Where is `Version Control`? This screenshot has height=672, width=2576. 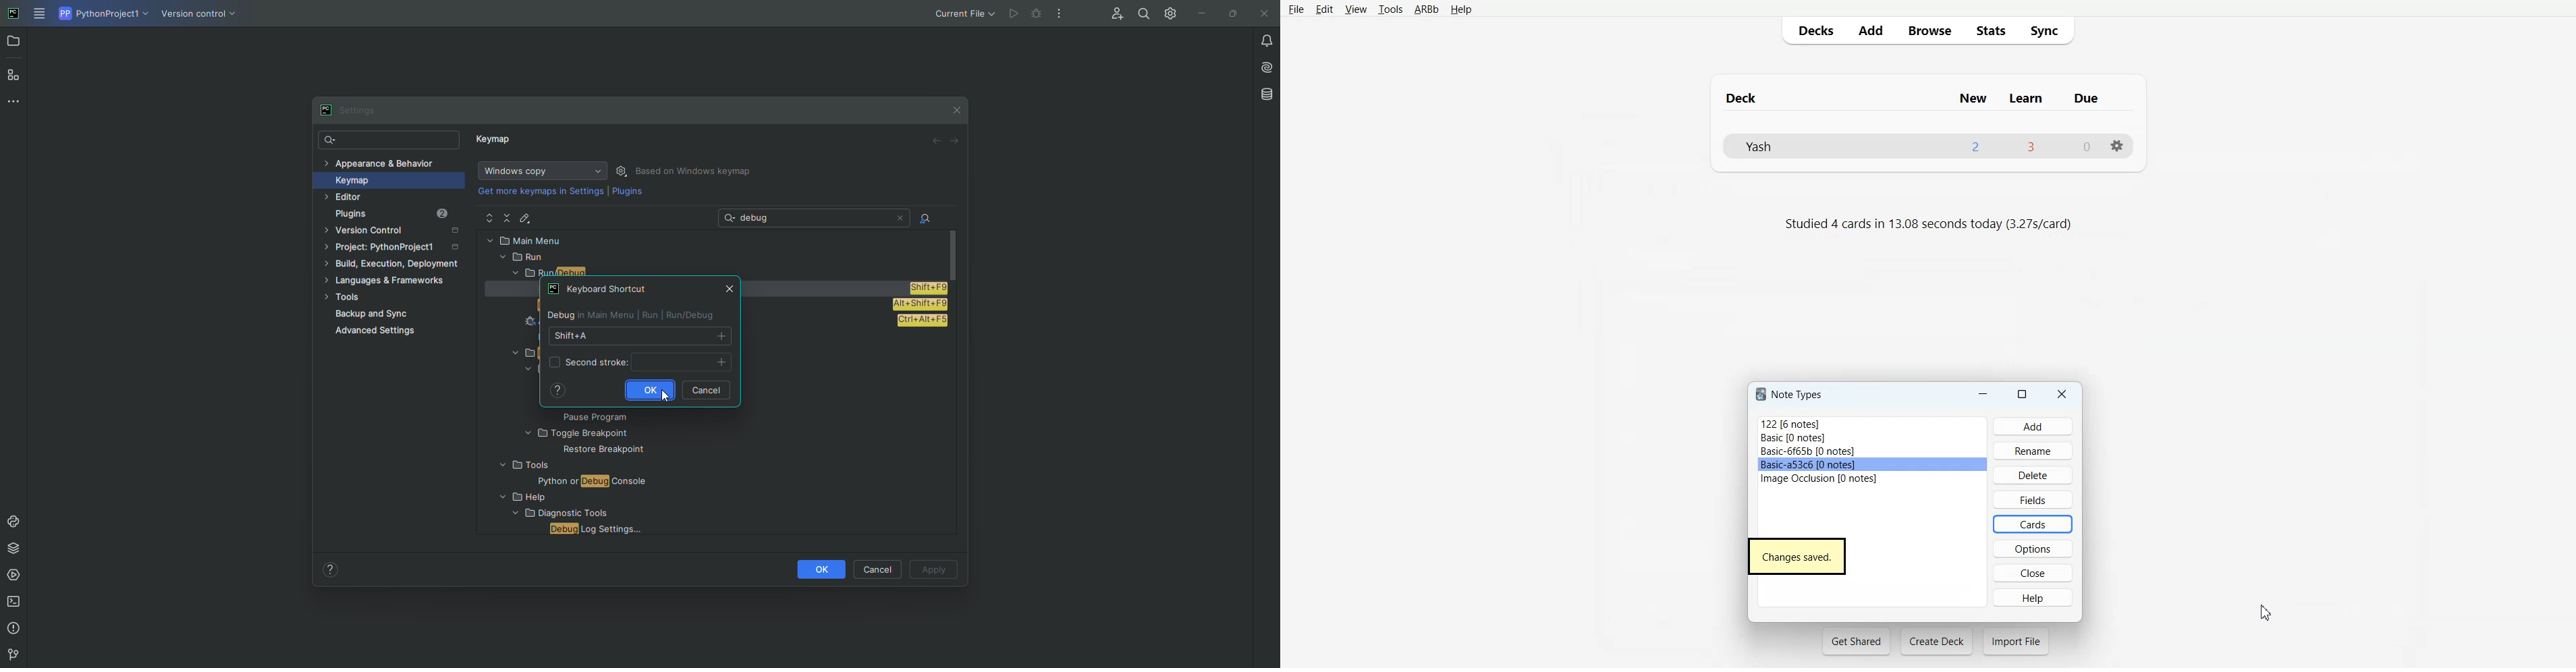 Version Control is located at coordinates (396, 232).